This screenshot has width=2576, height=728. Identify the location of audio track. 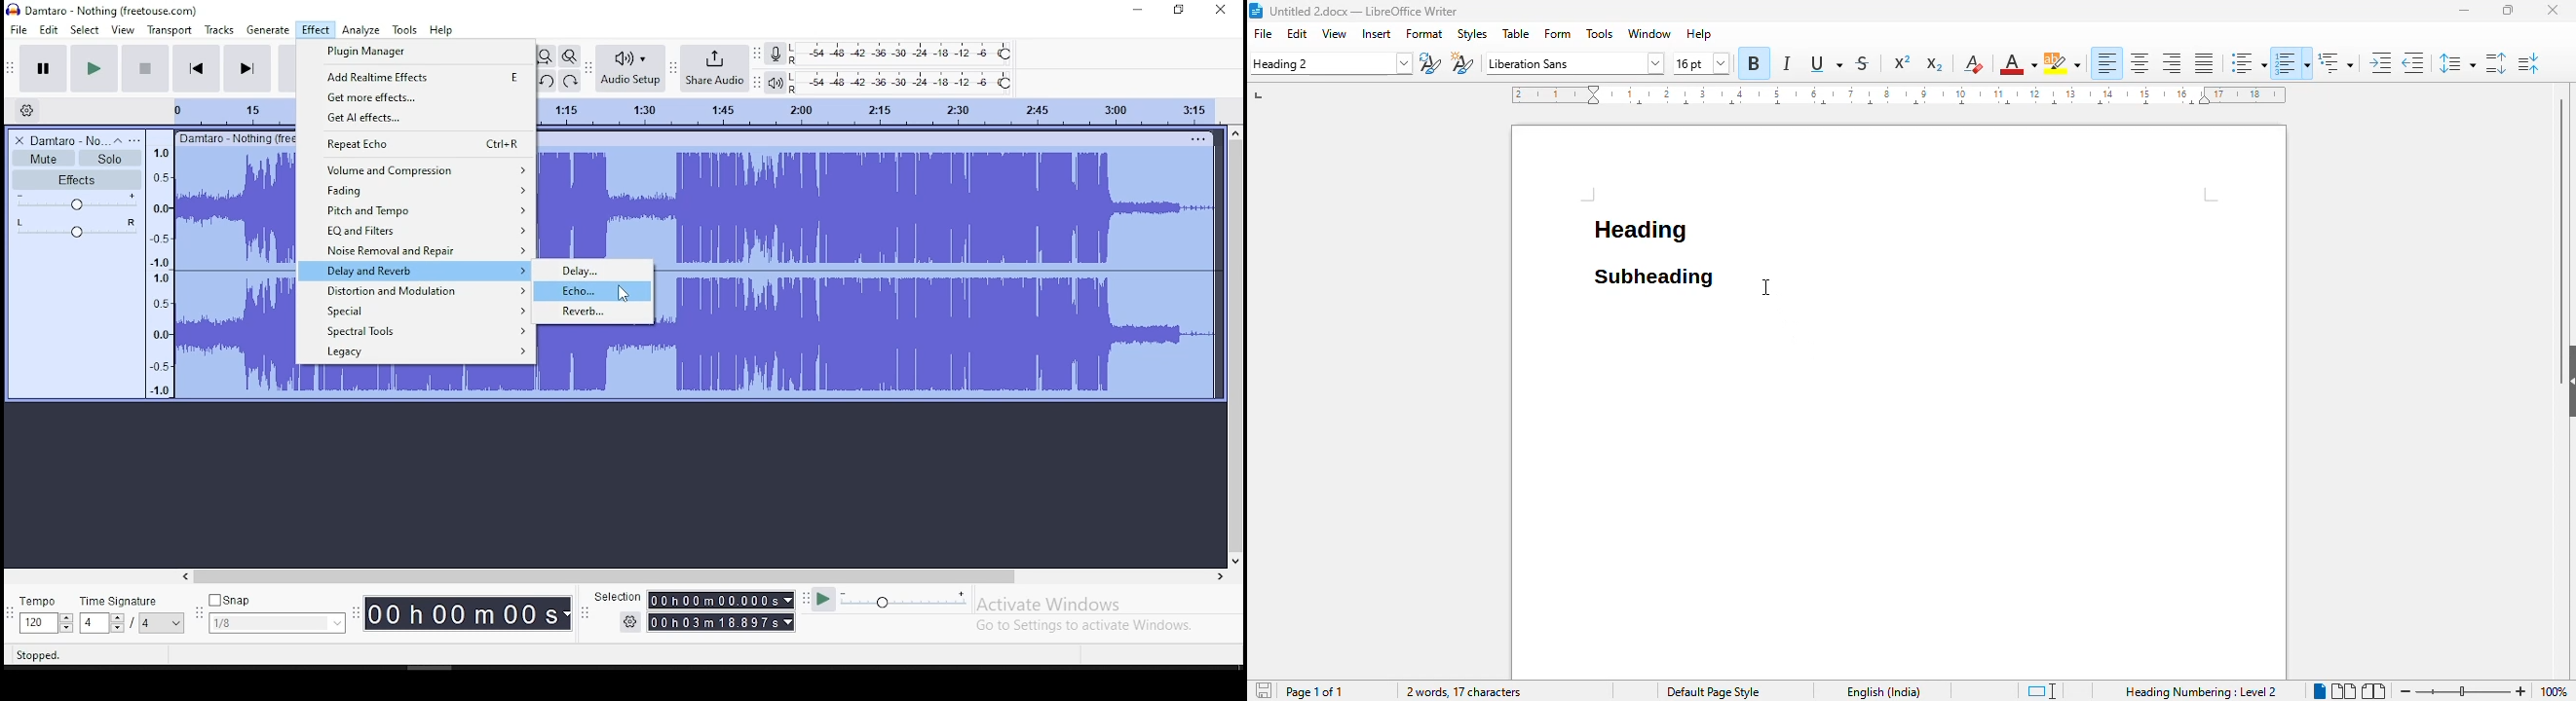
(935, 335).